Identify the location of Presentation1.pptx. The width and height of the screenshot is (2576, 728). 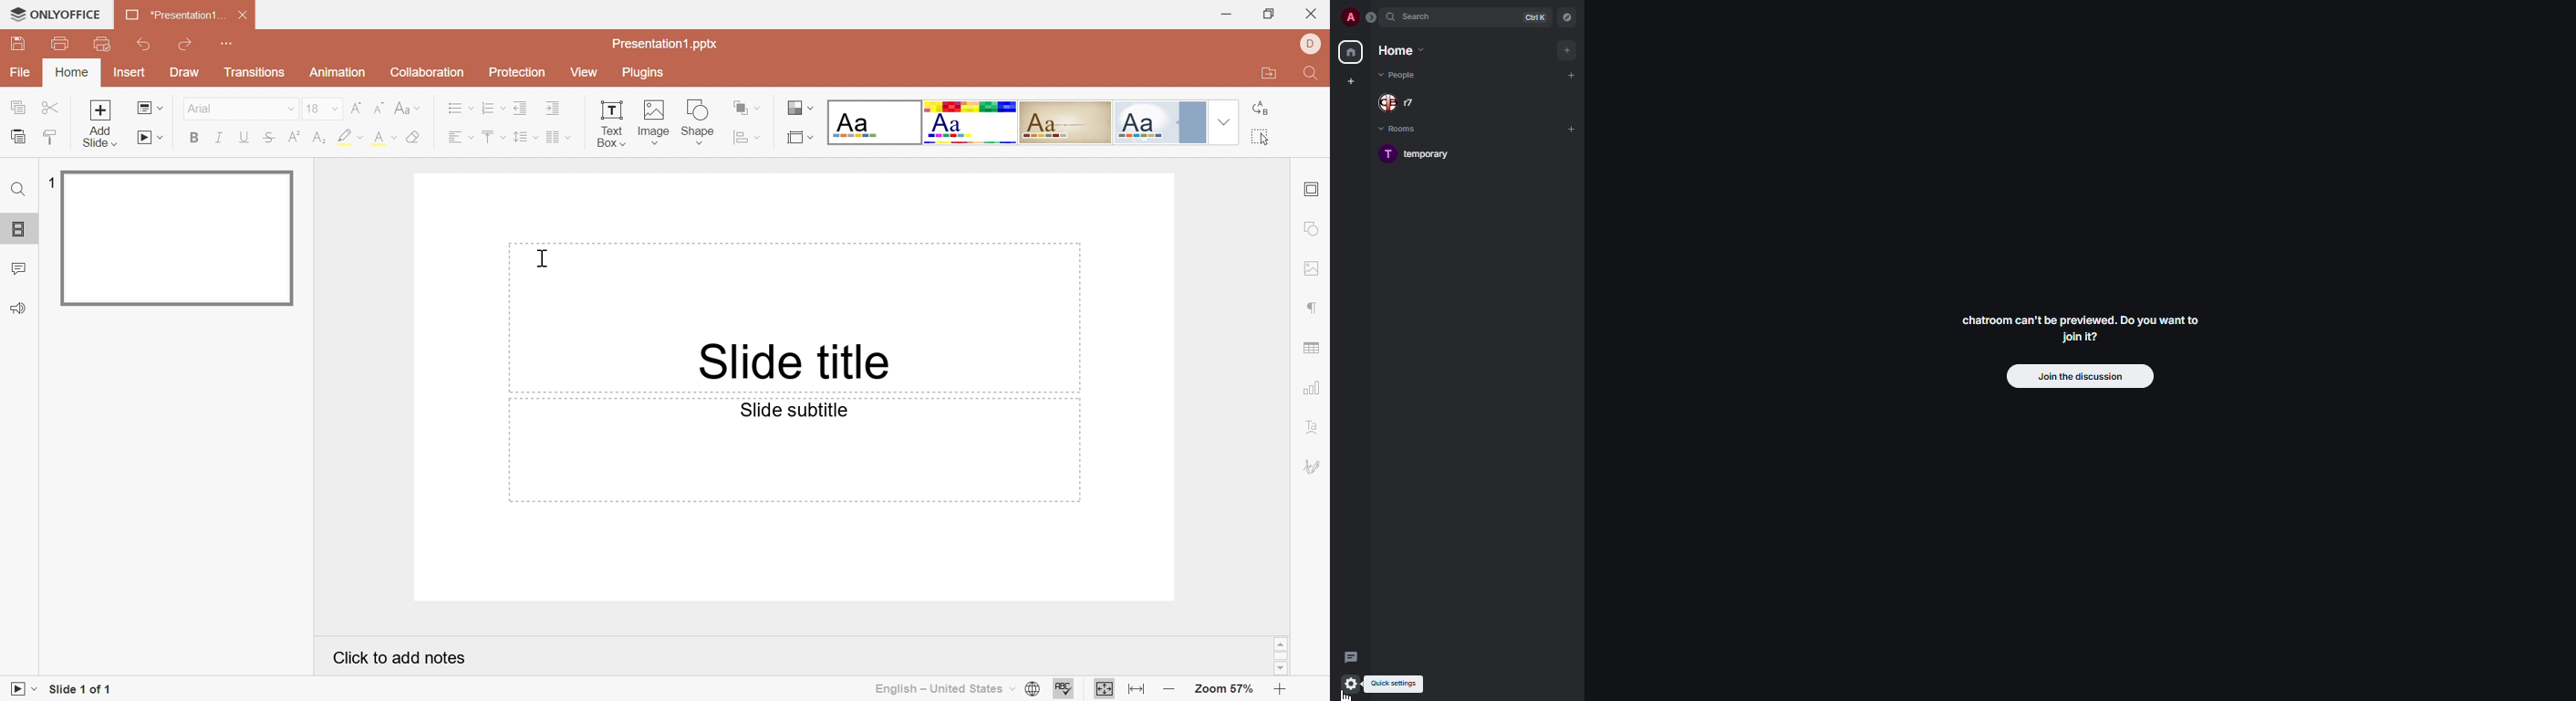
(671, 44).